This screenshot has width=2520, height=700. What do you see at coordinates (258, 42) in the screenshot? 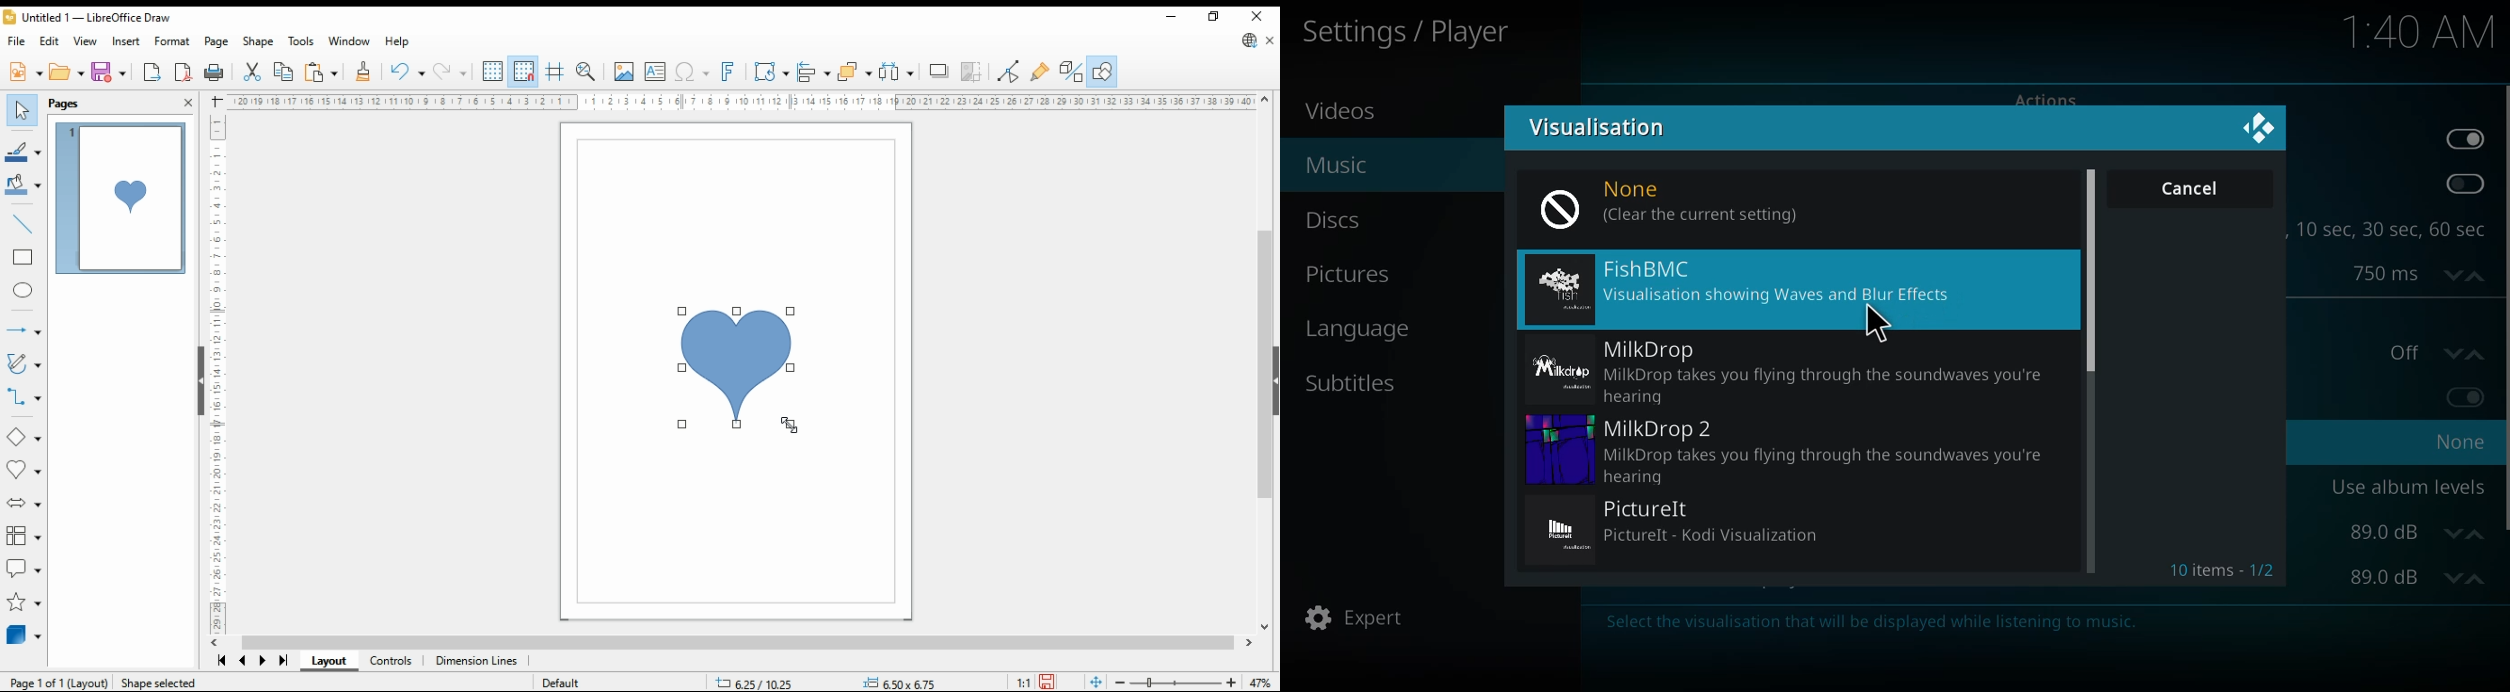
I see `shape` at bounding box center [258, 42].